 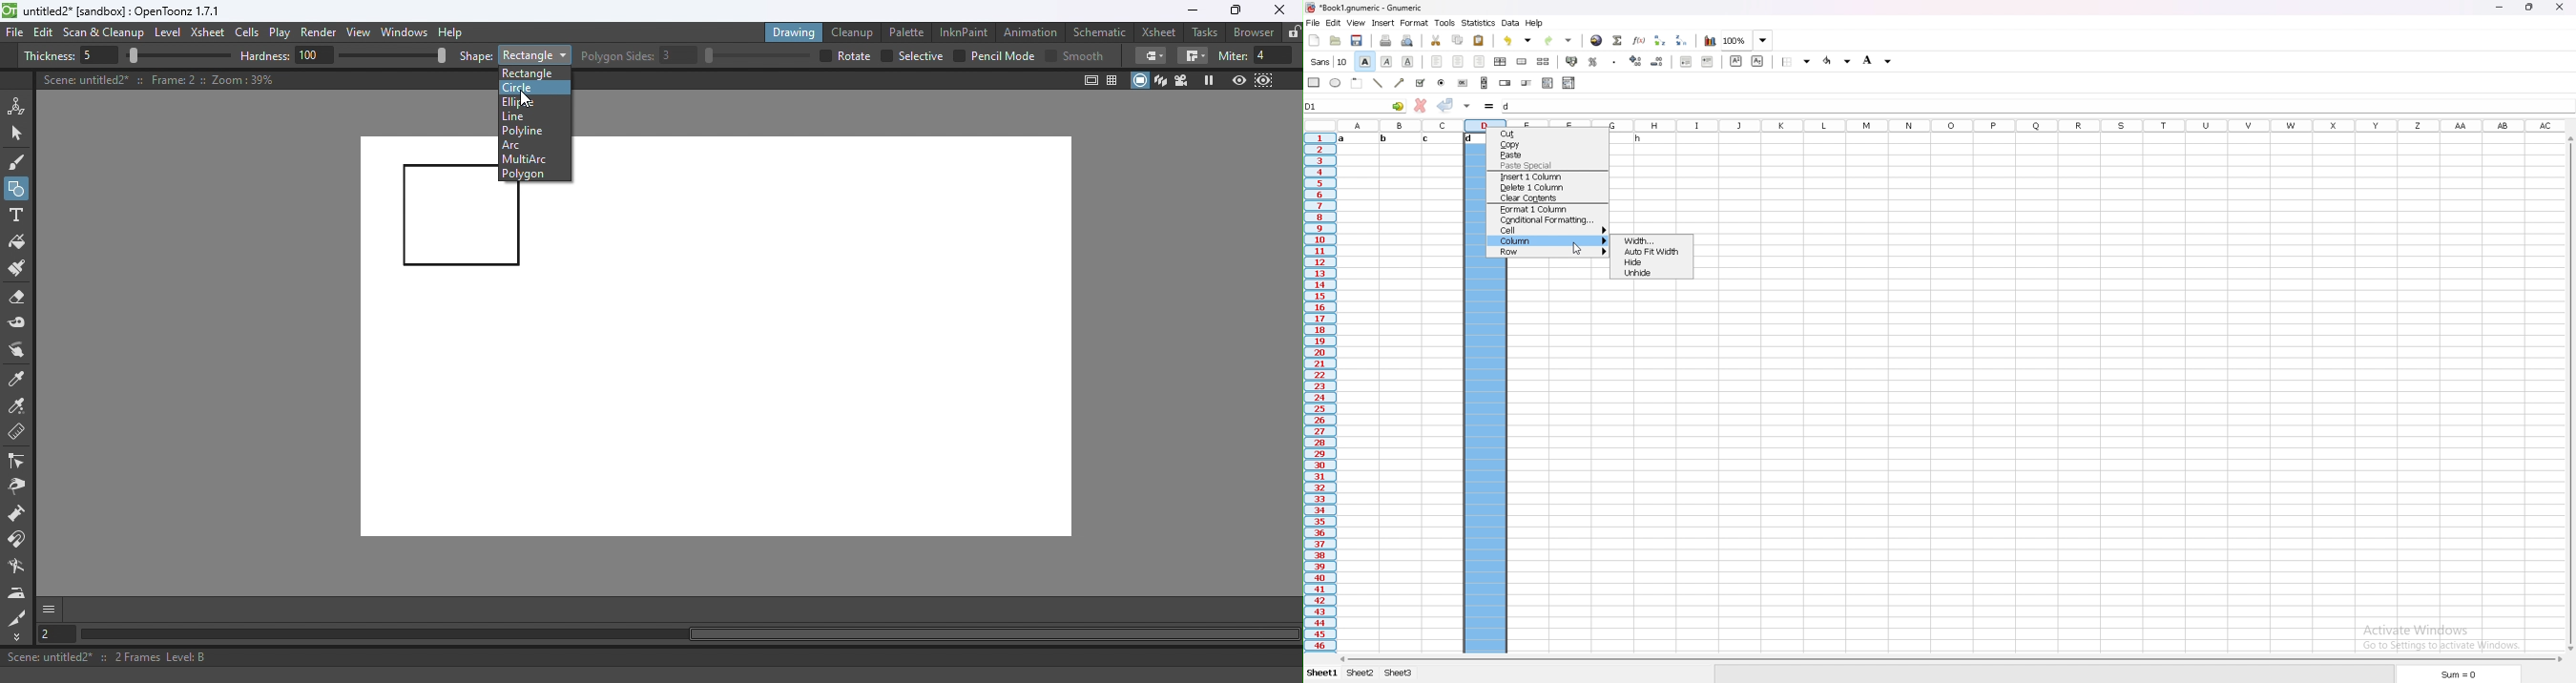 I want to click on Close, so click(x=1278, y=10).